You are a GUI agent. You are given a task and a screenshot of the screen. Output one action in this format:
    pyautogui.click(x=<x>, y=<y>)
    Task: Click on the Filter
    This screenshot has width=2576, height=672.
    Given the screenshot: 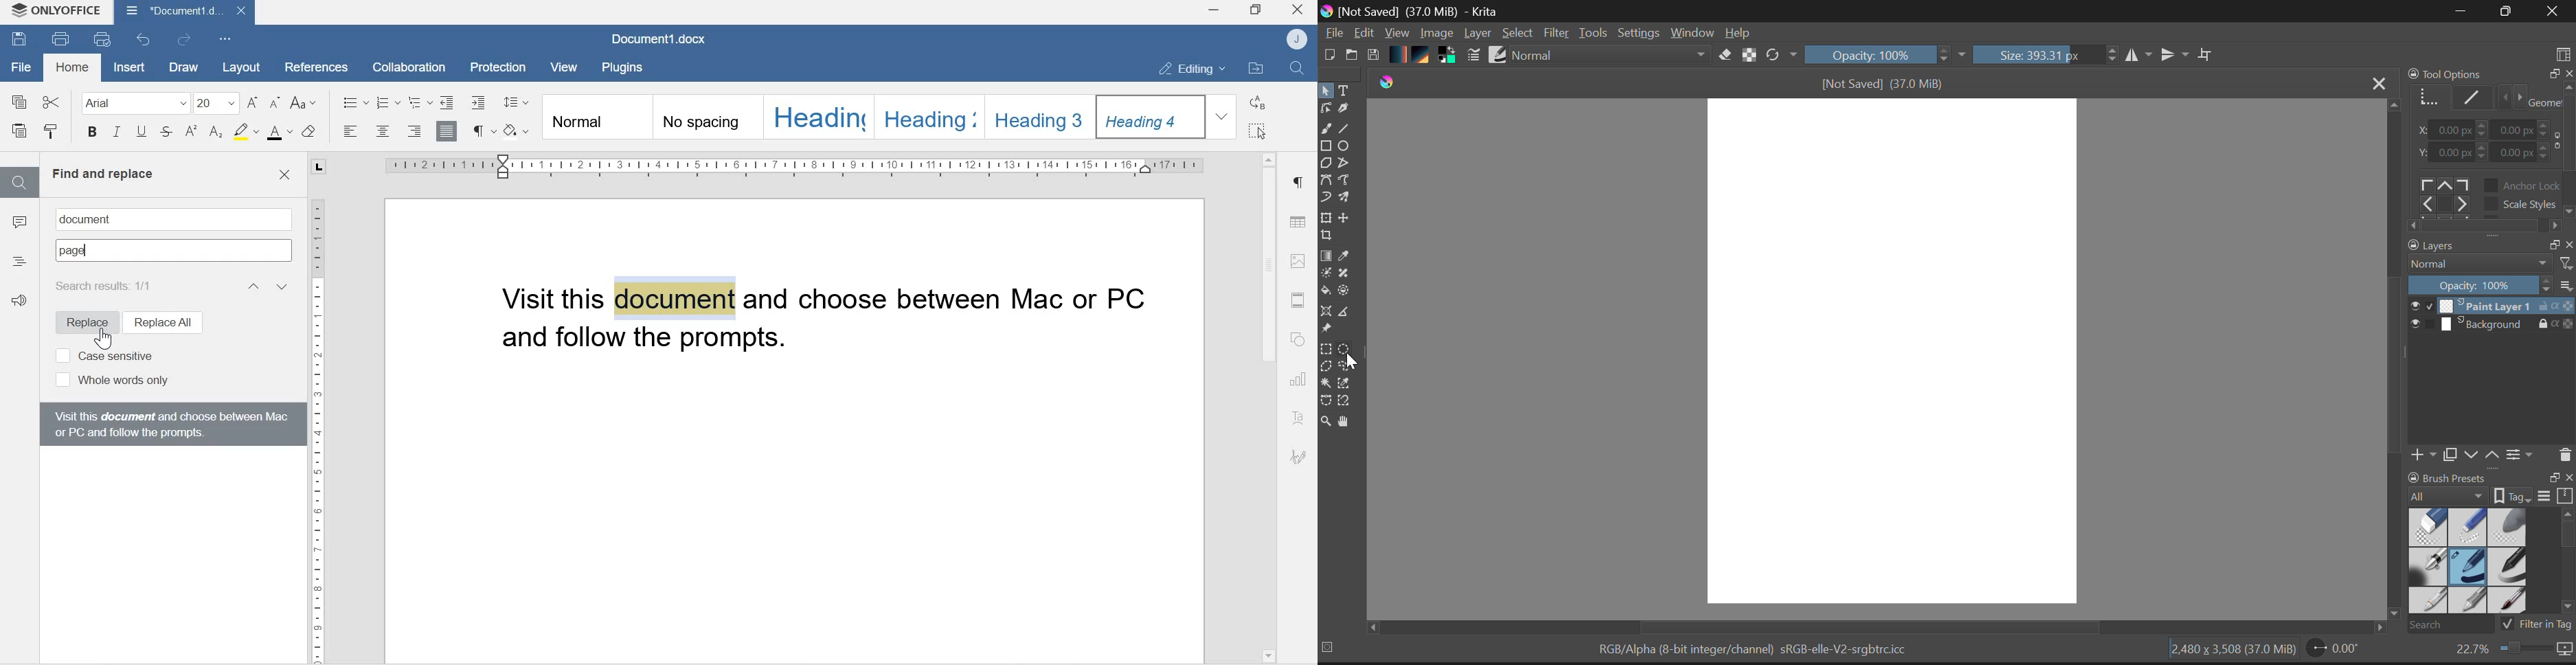 What is the action you would take?
    pyautogui.click(x=1557, y=33)
    